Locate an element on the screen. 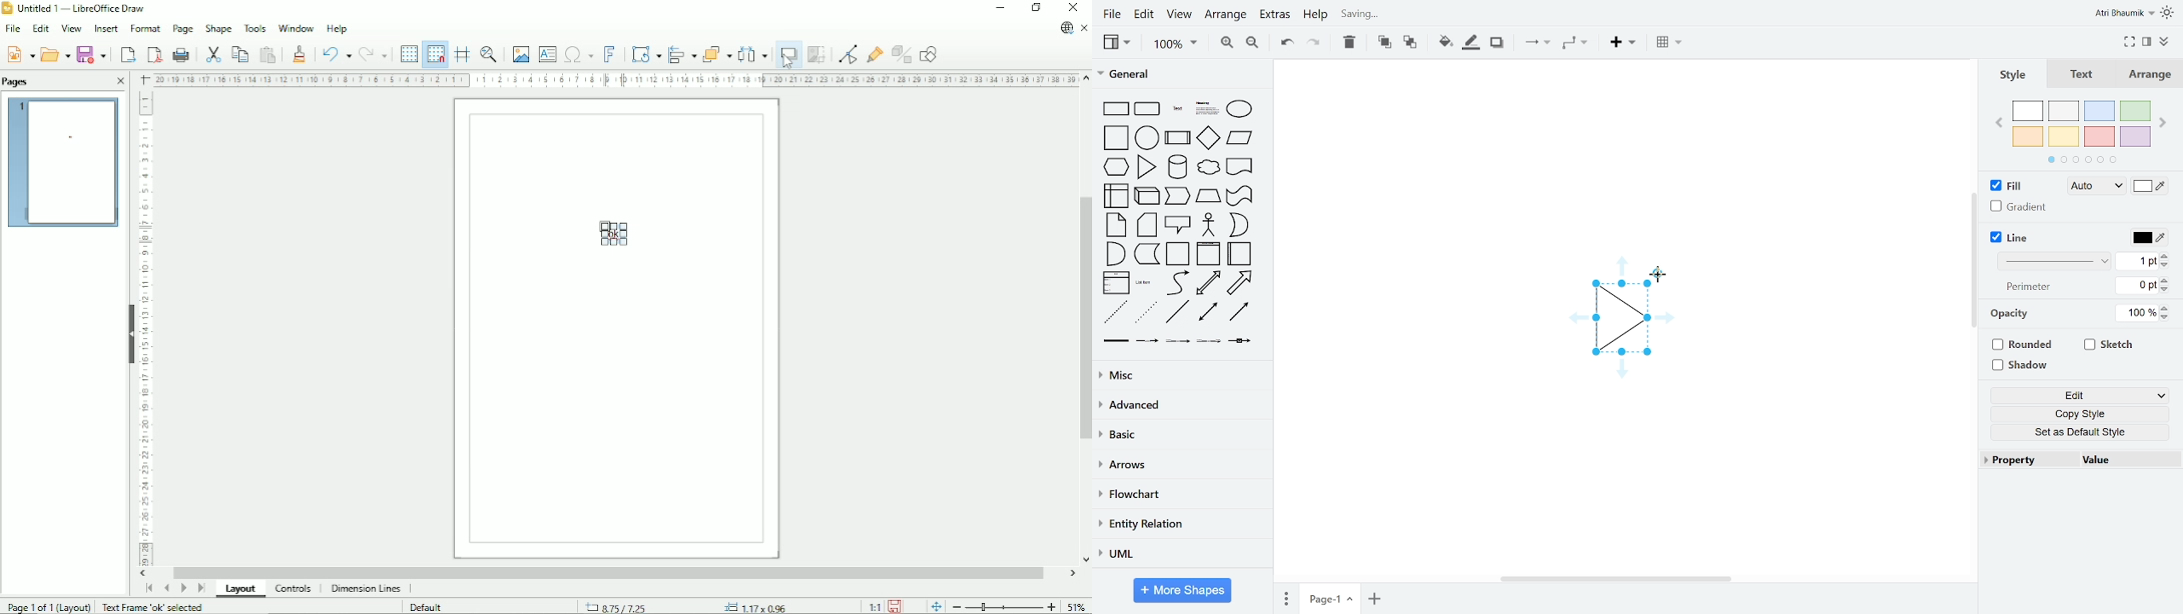 The image size is (2184, 616). 1.17x0.96 is located at coordinates (759, 606).